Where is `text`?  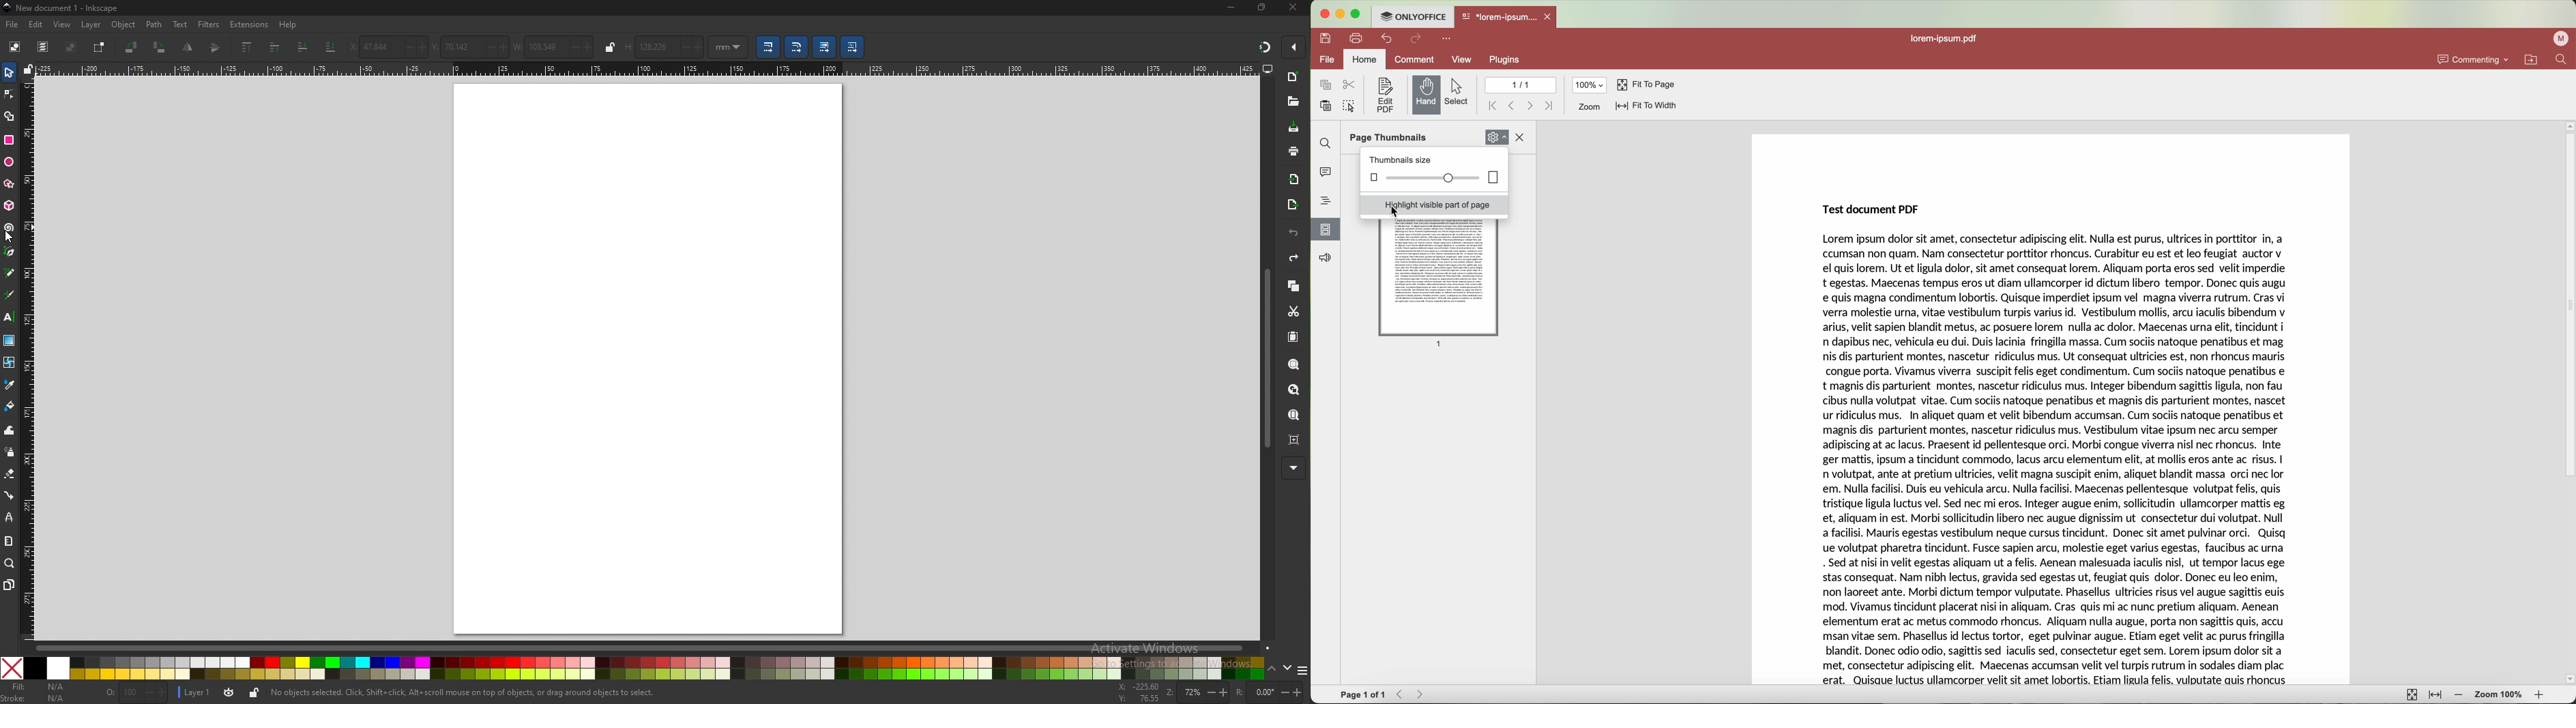 text is located at coordinates (9, 316).